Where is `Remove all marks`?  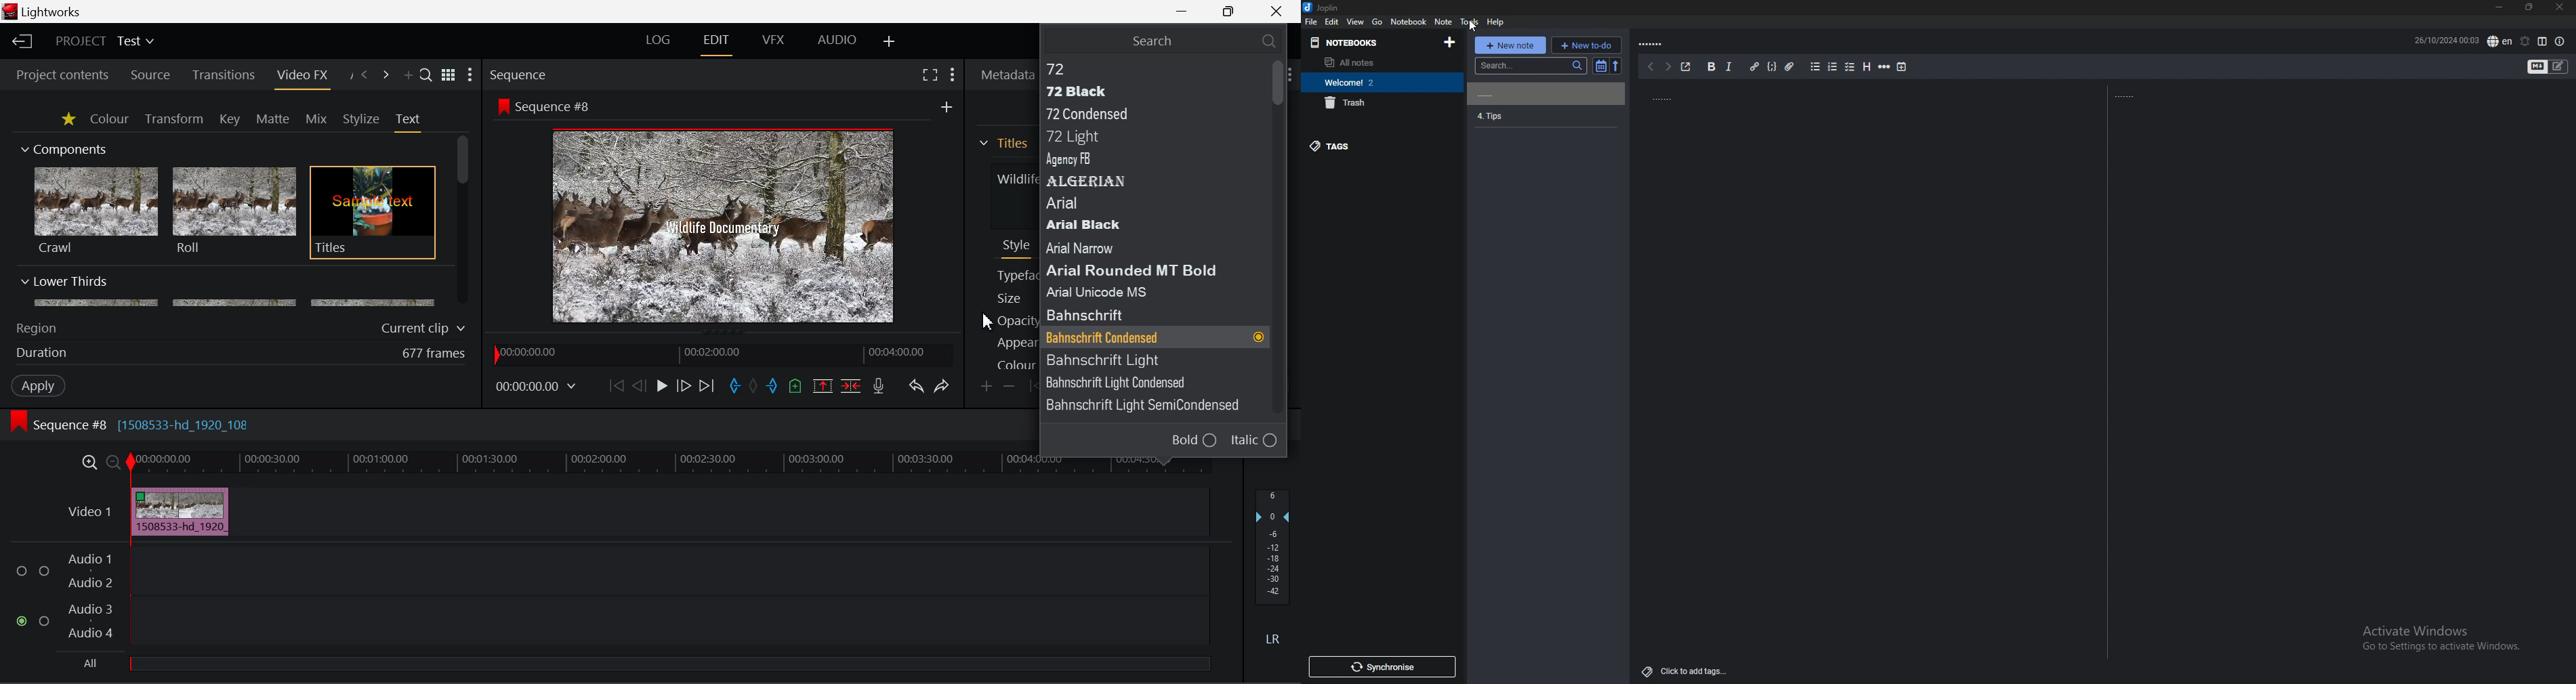
Remove all marks is located at coordinates (755, 387).